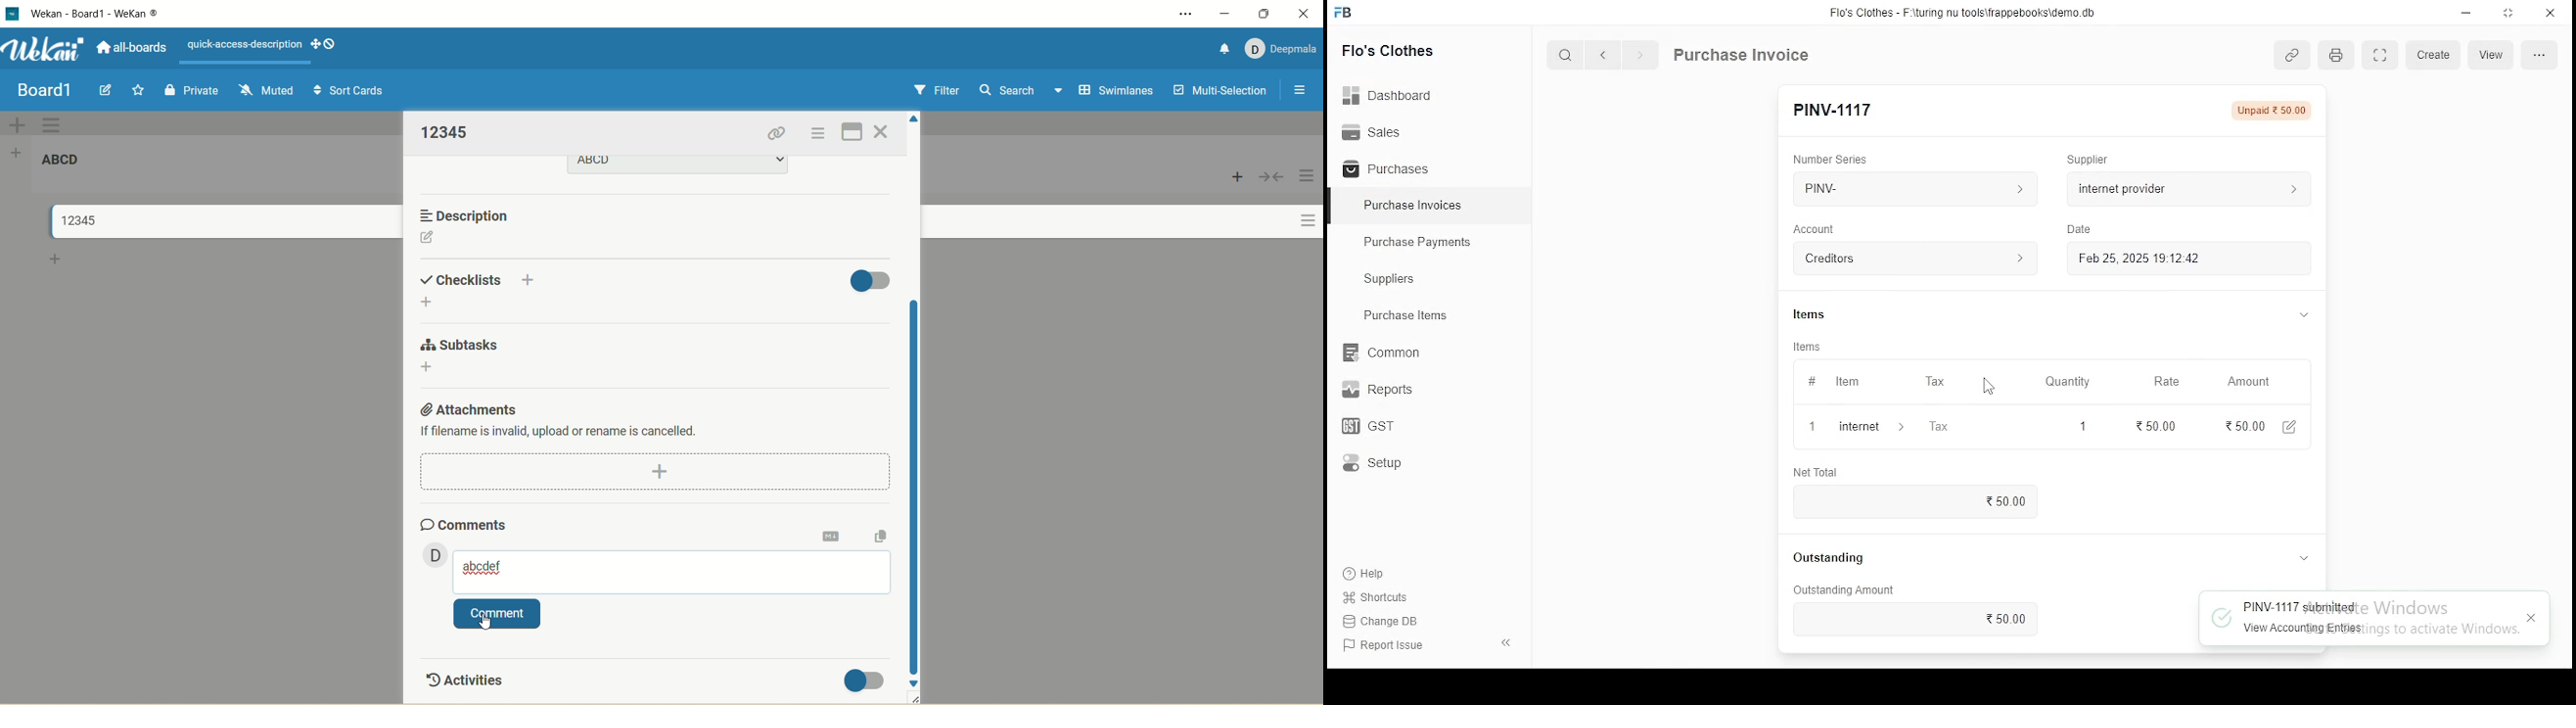  I want to click on muted, so click(263, 88).